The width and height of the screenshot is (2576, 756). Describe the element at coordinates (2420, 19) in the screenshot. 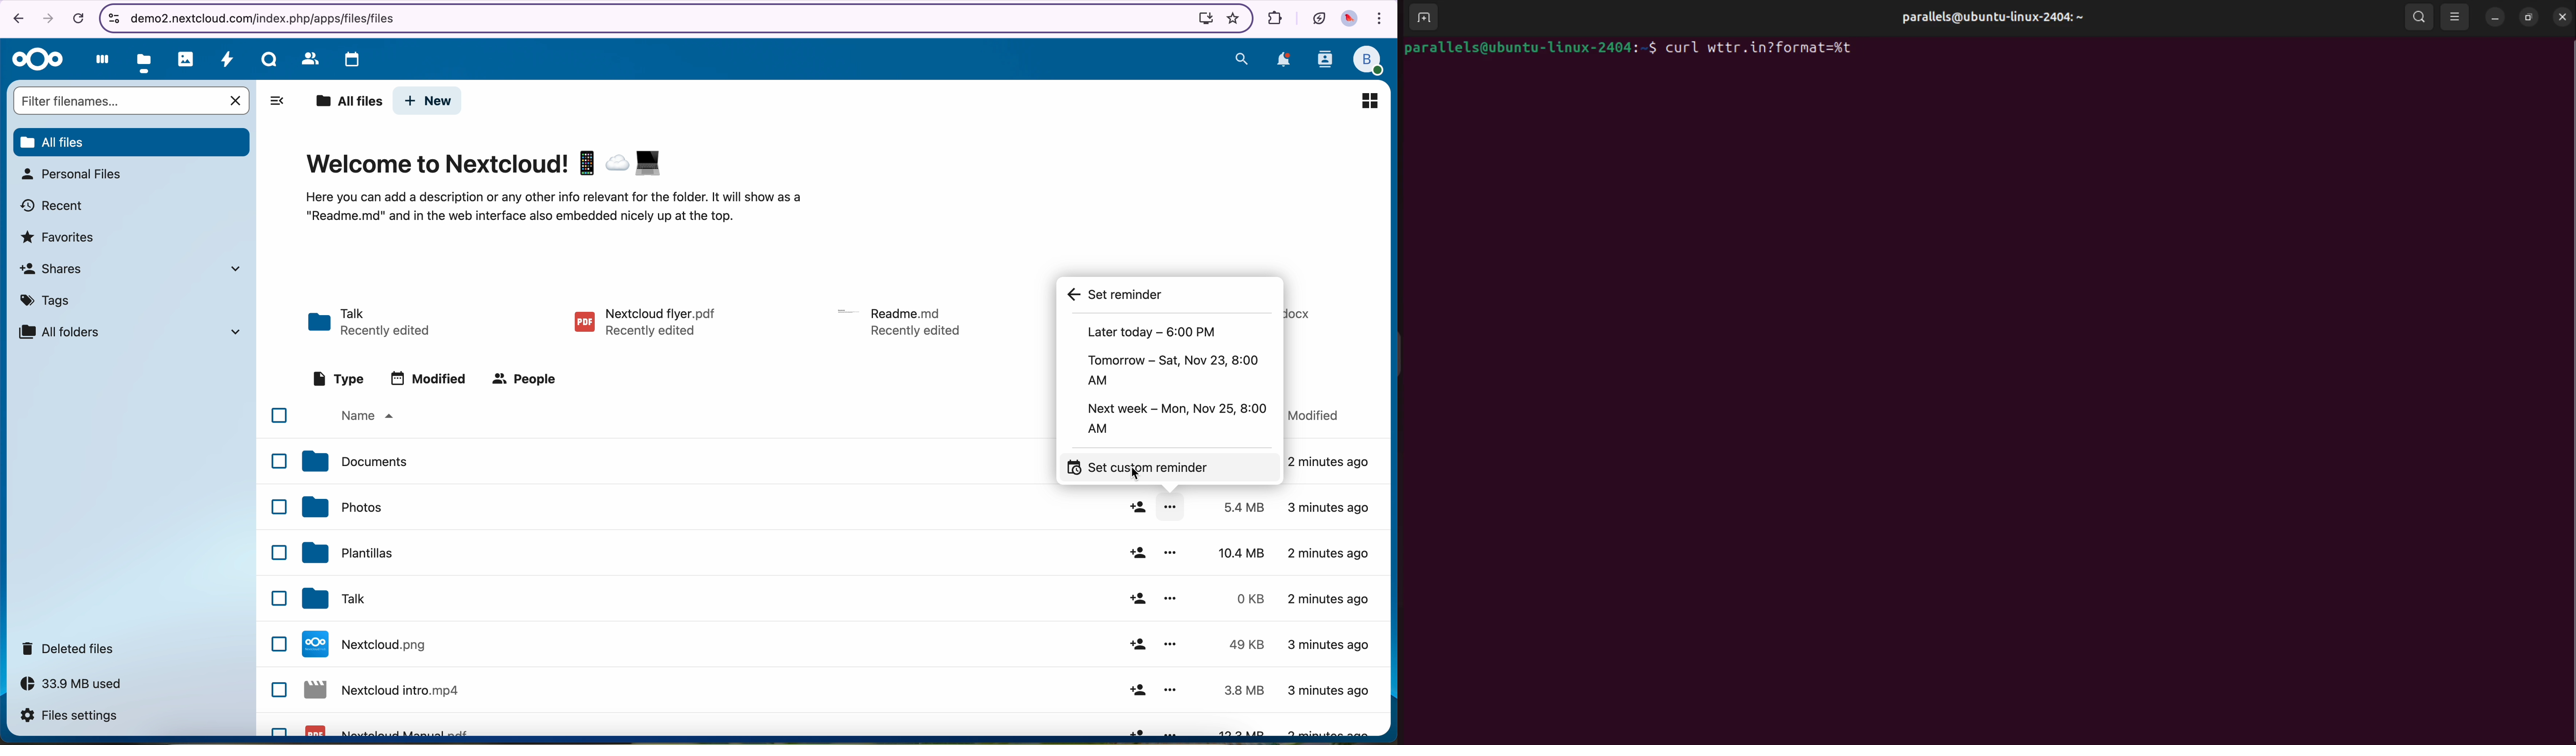

I see `search` at that location.